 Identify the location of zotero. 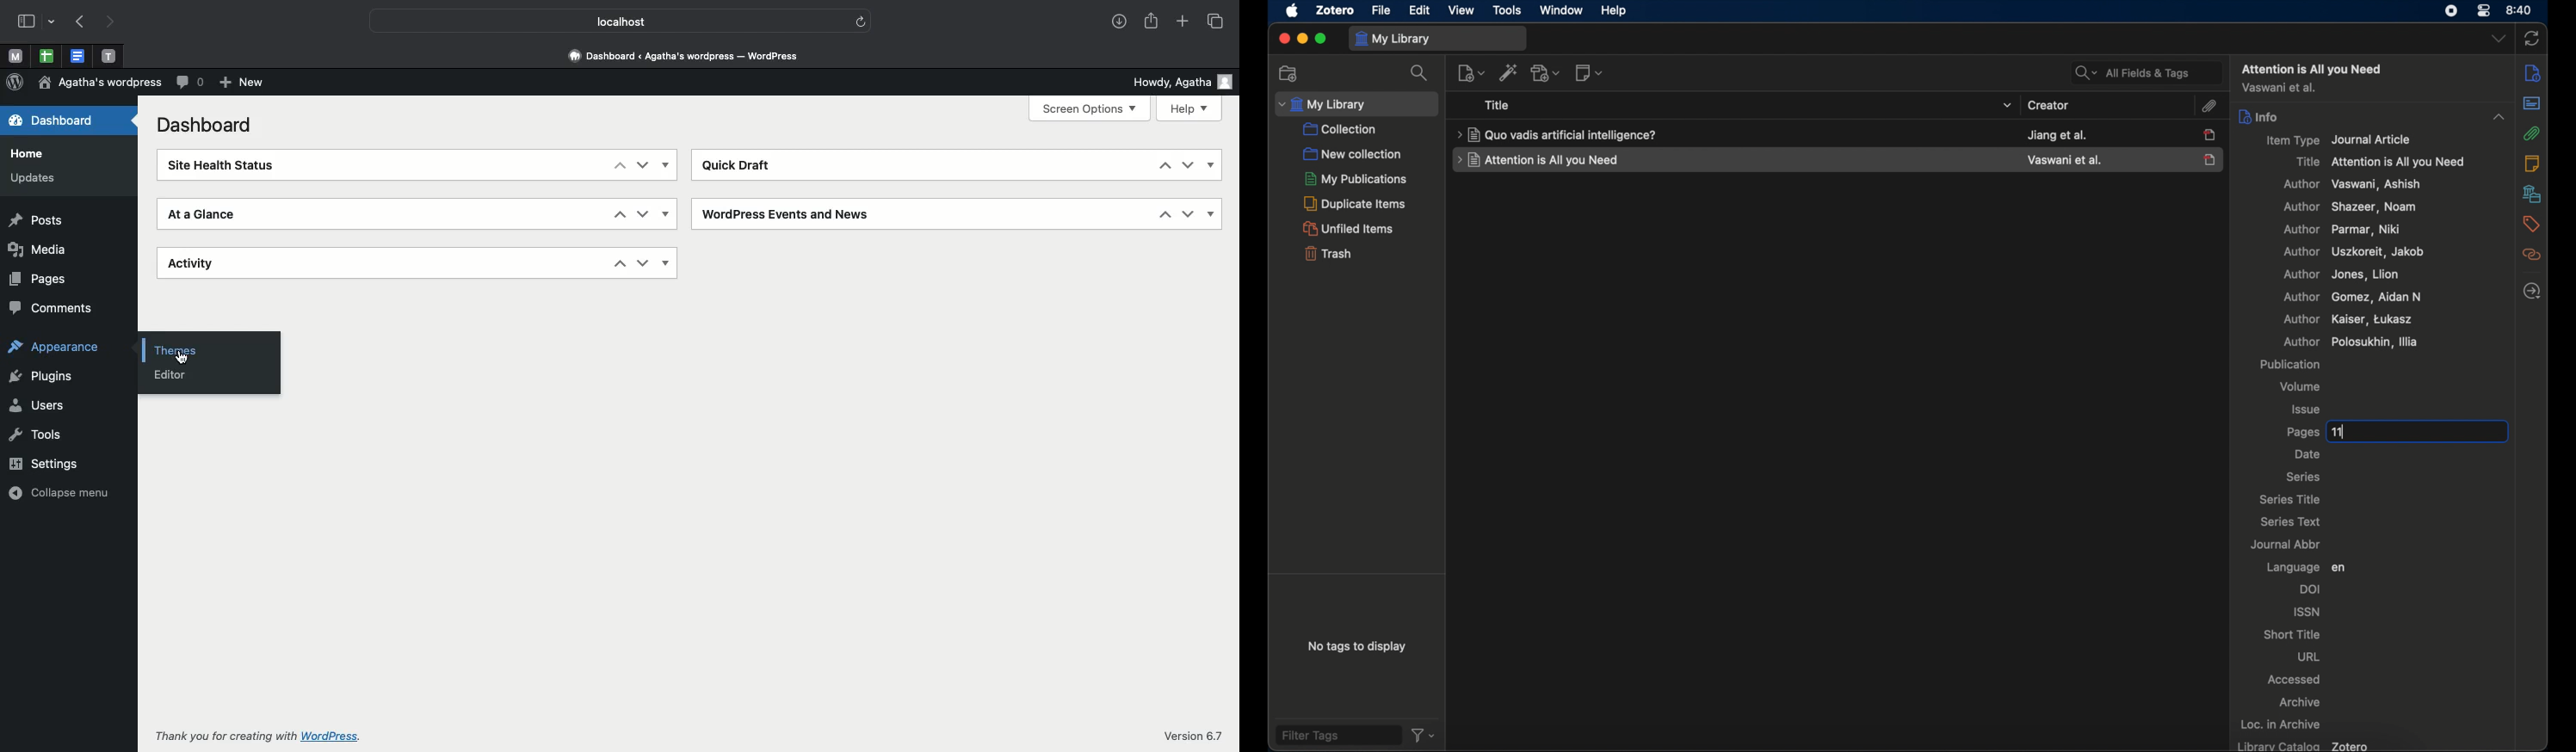
(1335, 11).